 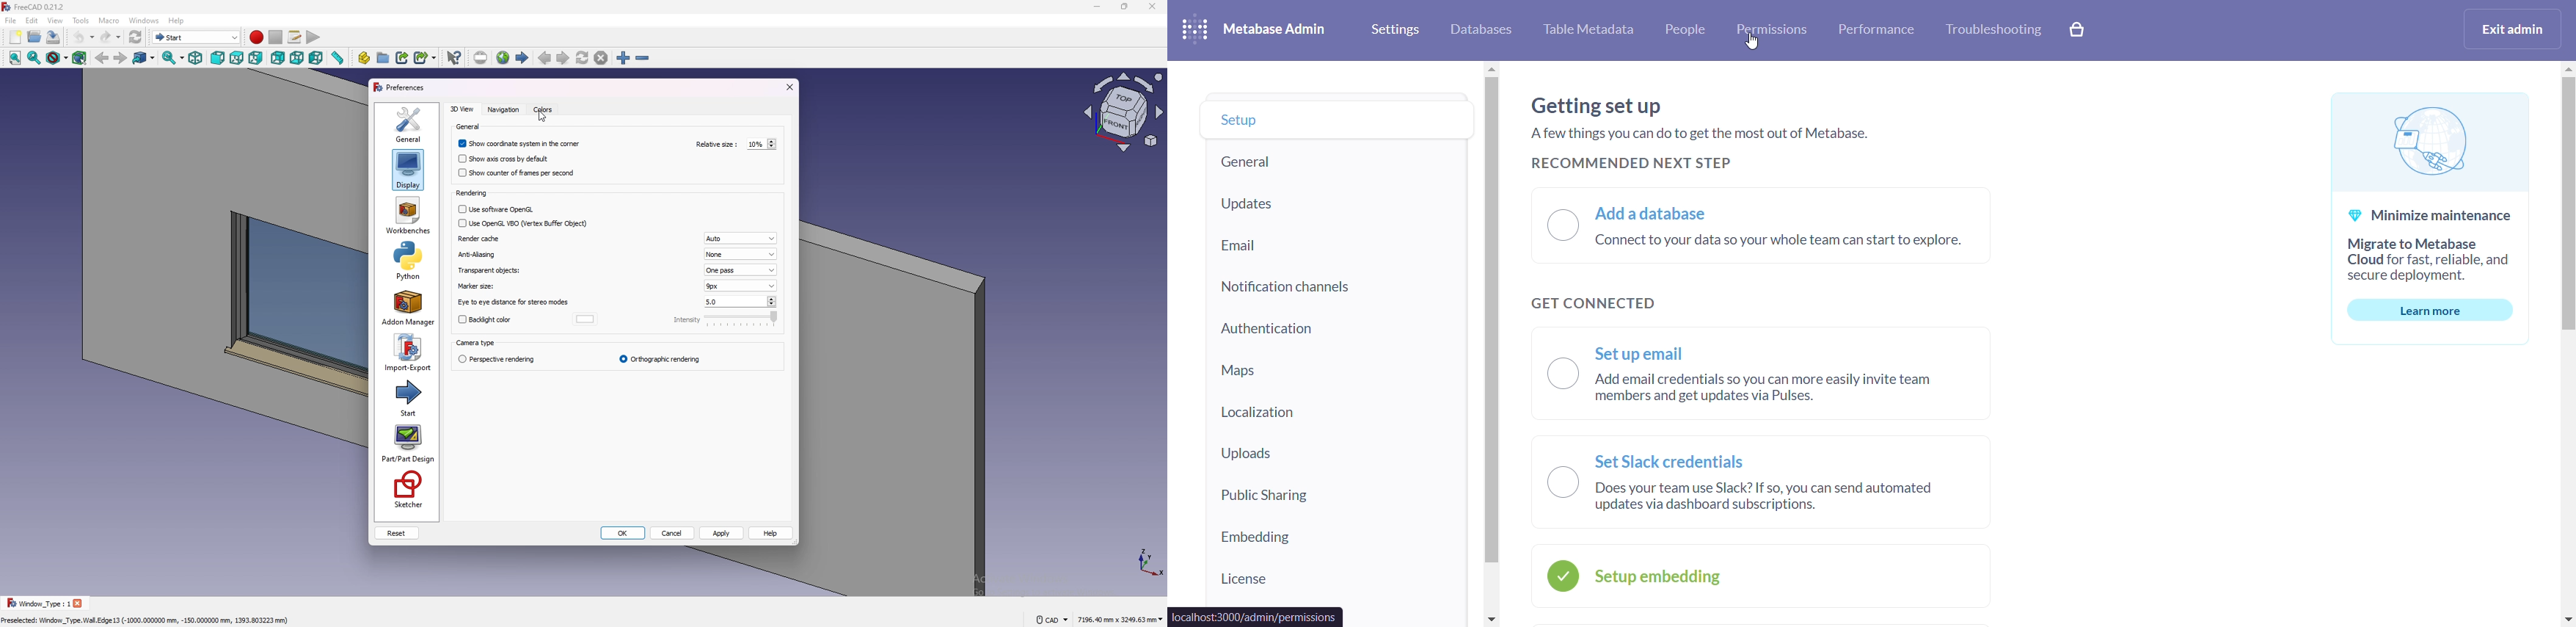 I want to click on reset, so click(x=397, y=533).